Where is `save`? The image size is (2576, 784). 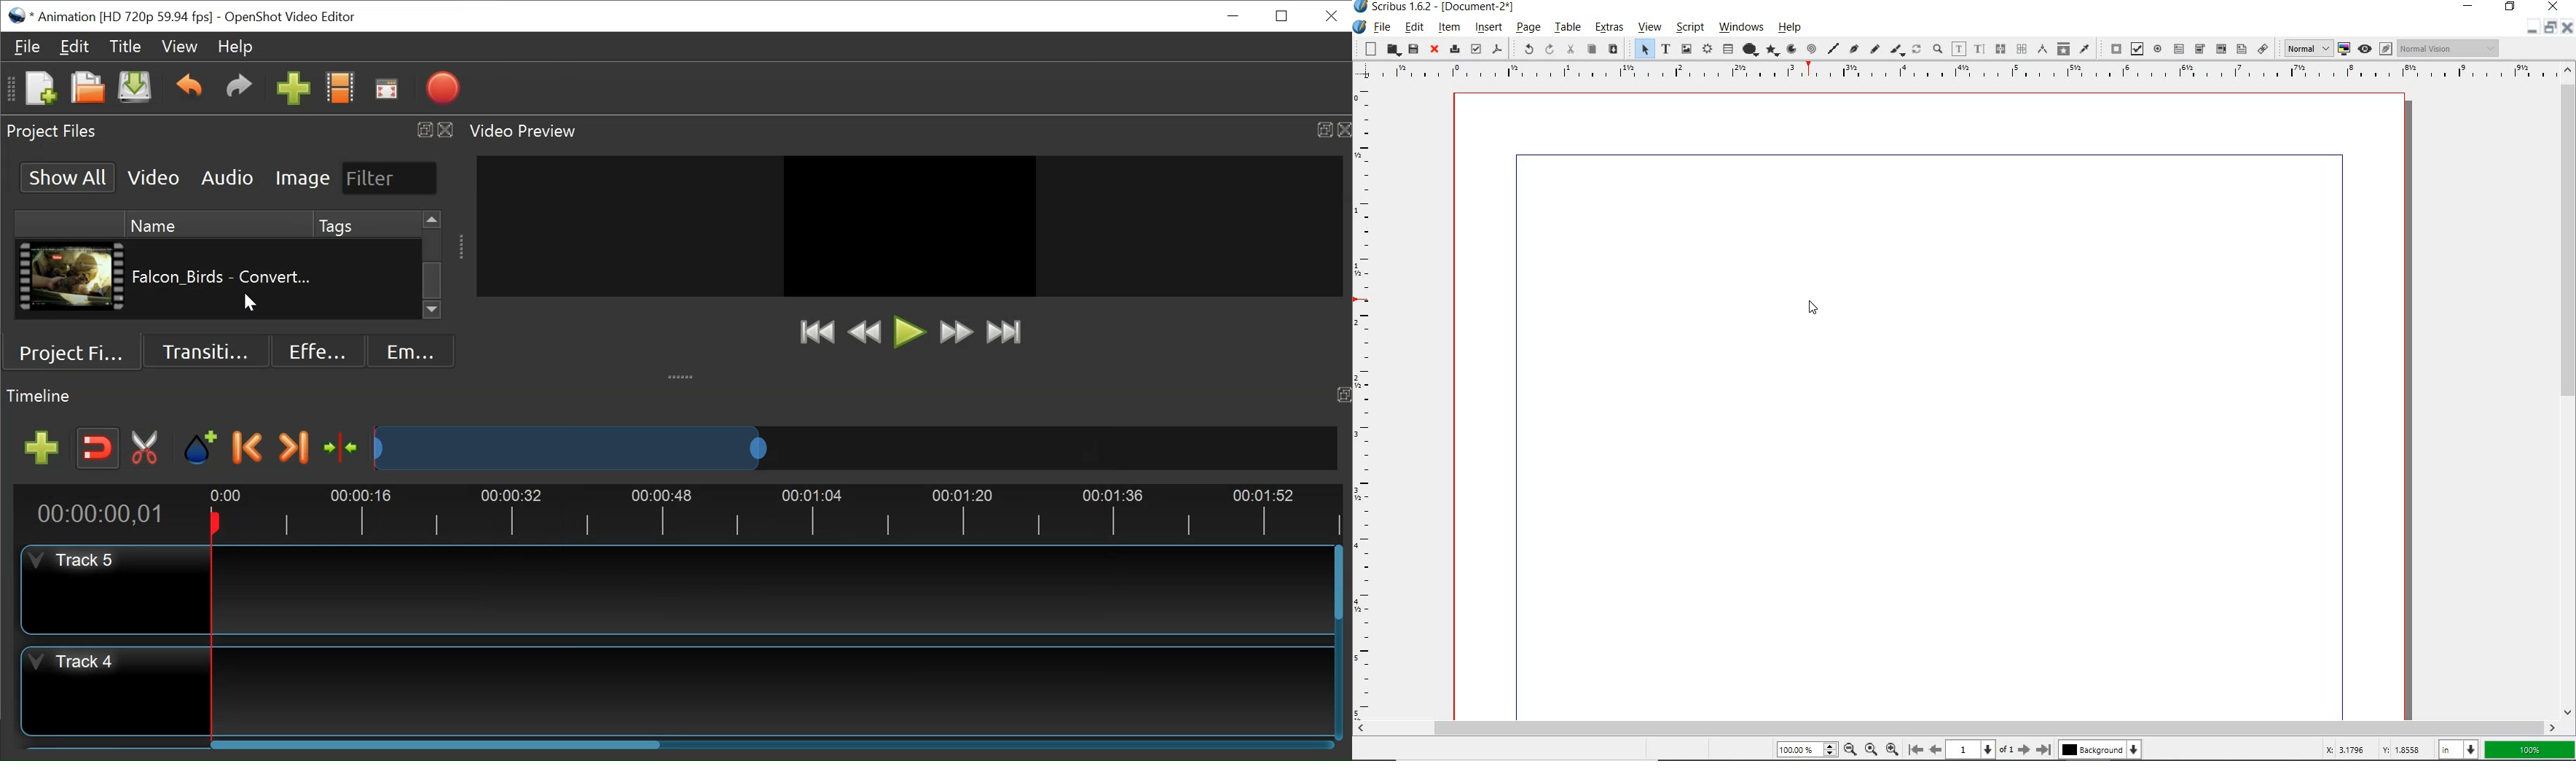
save is located at coordinates (1413, 48).